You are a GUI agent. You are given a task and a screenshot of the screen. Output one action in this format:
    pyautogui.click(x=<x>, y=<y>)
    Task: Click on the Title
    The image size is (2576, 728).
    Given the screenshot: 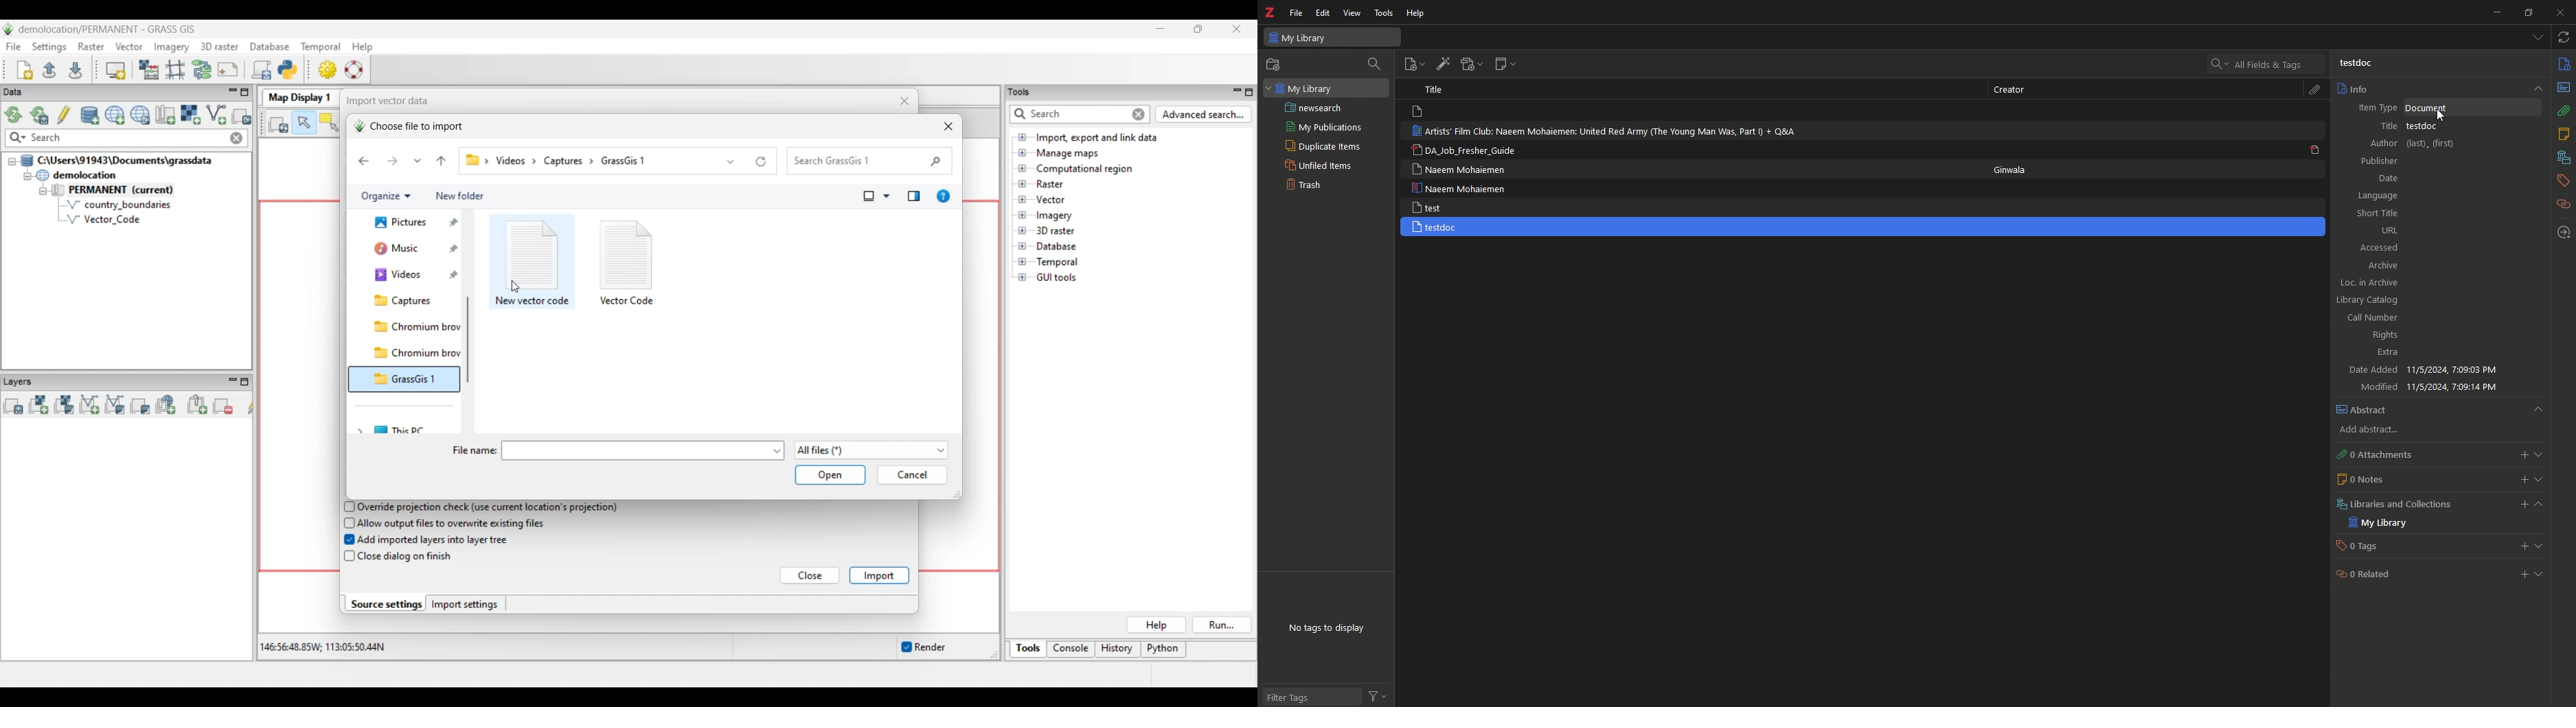 What is the action you would take?
    pyautogui.click(x=1435, y=89)
    